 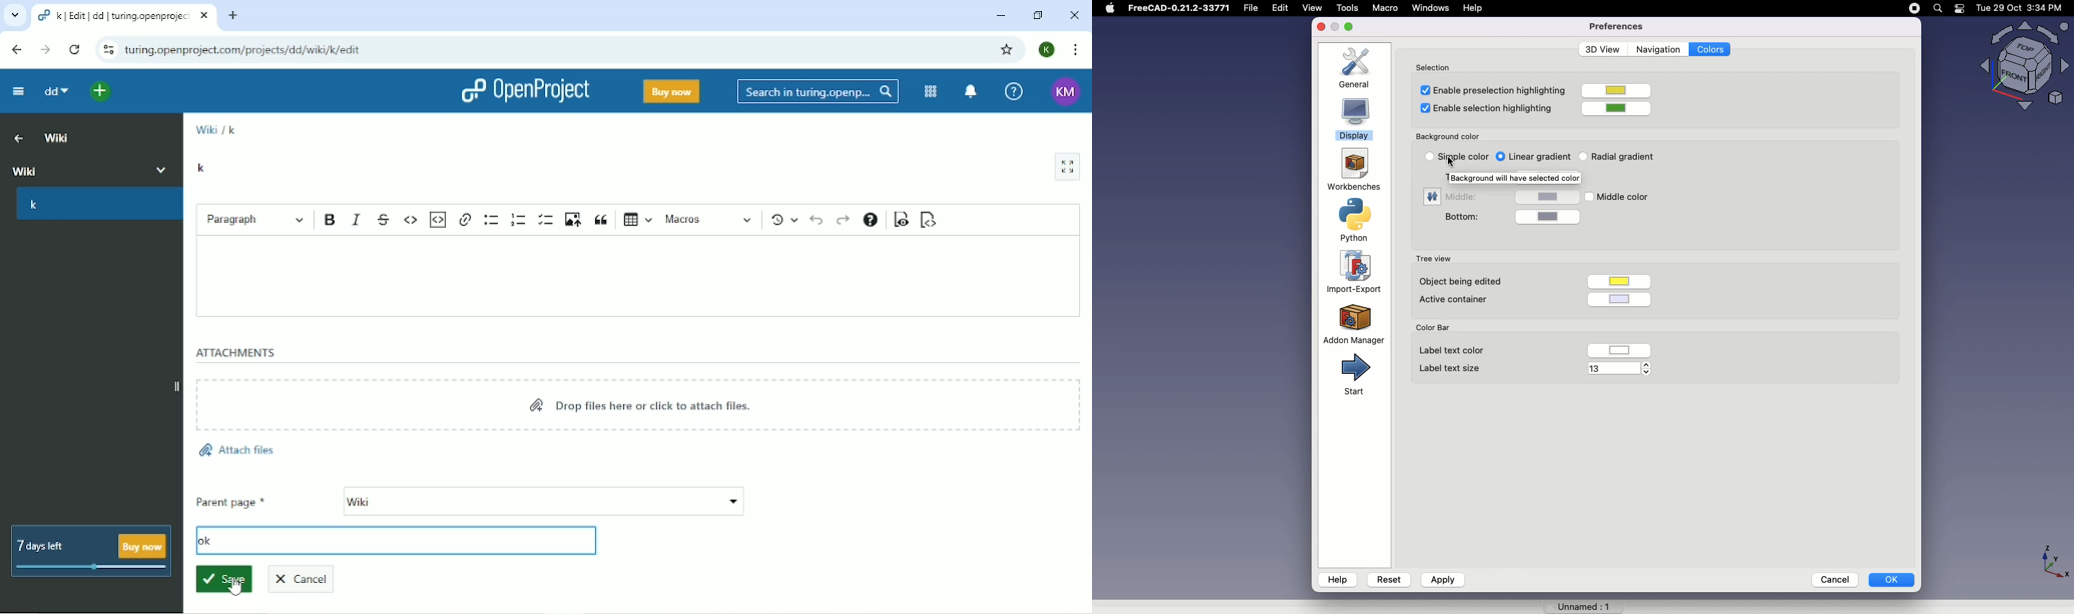 I want to click on Numbered list, so click(x=519, y=219).